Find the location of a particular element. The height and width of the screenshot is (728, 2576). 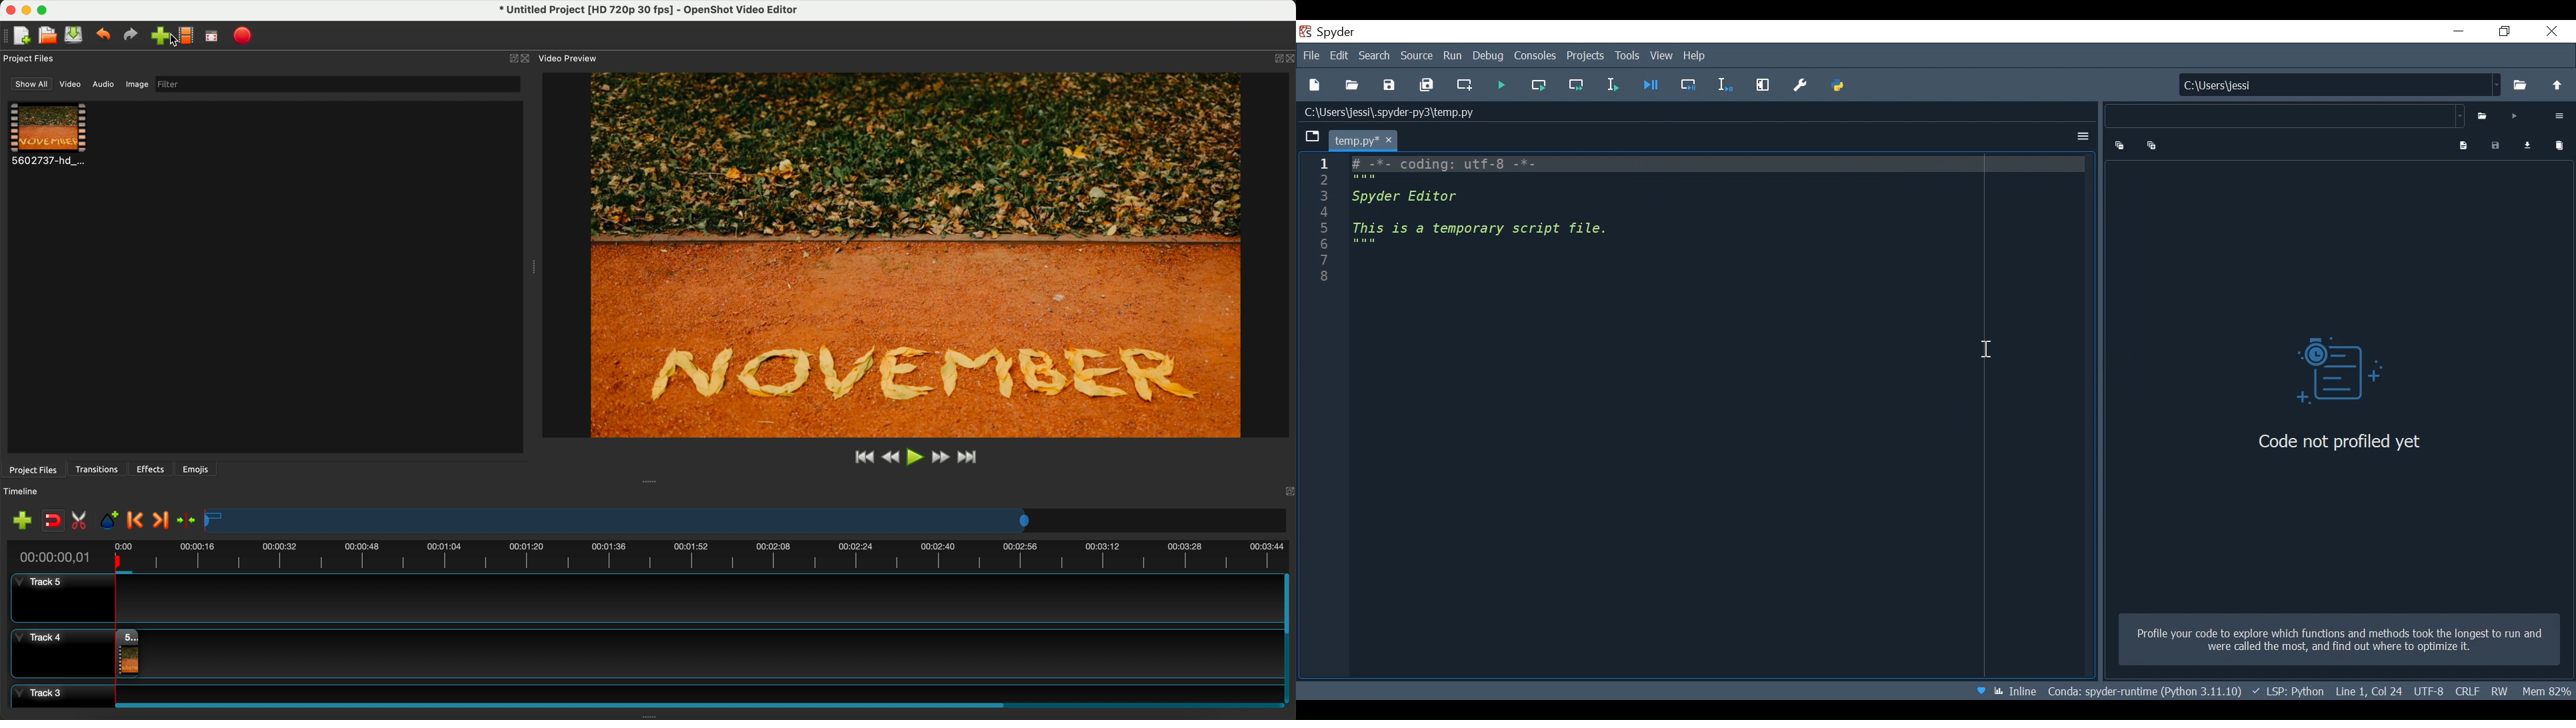

Help is located at coordinates (1697, 57).